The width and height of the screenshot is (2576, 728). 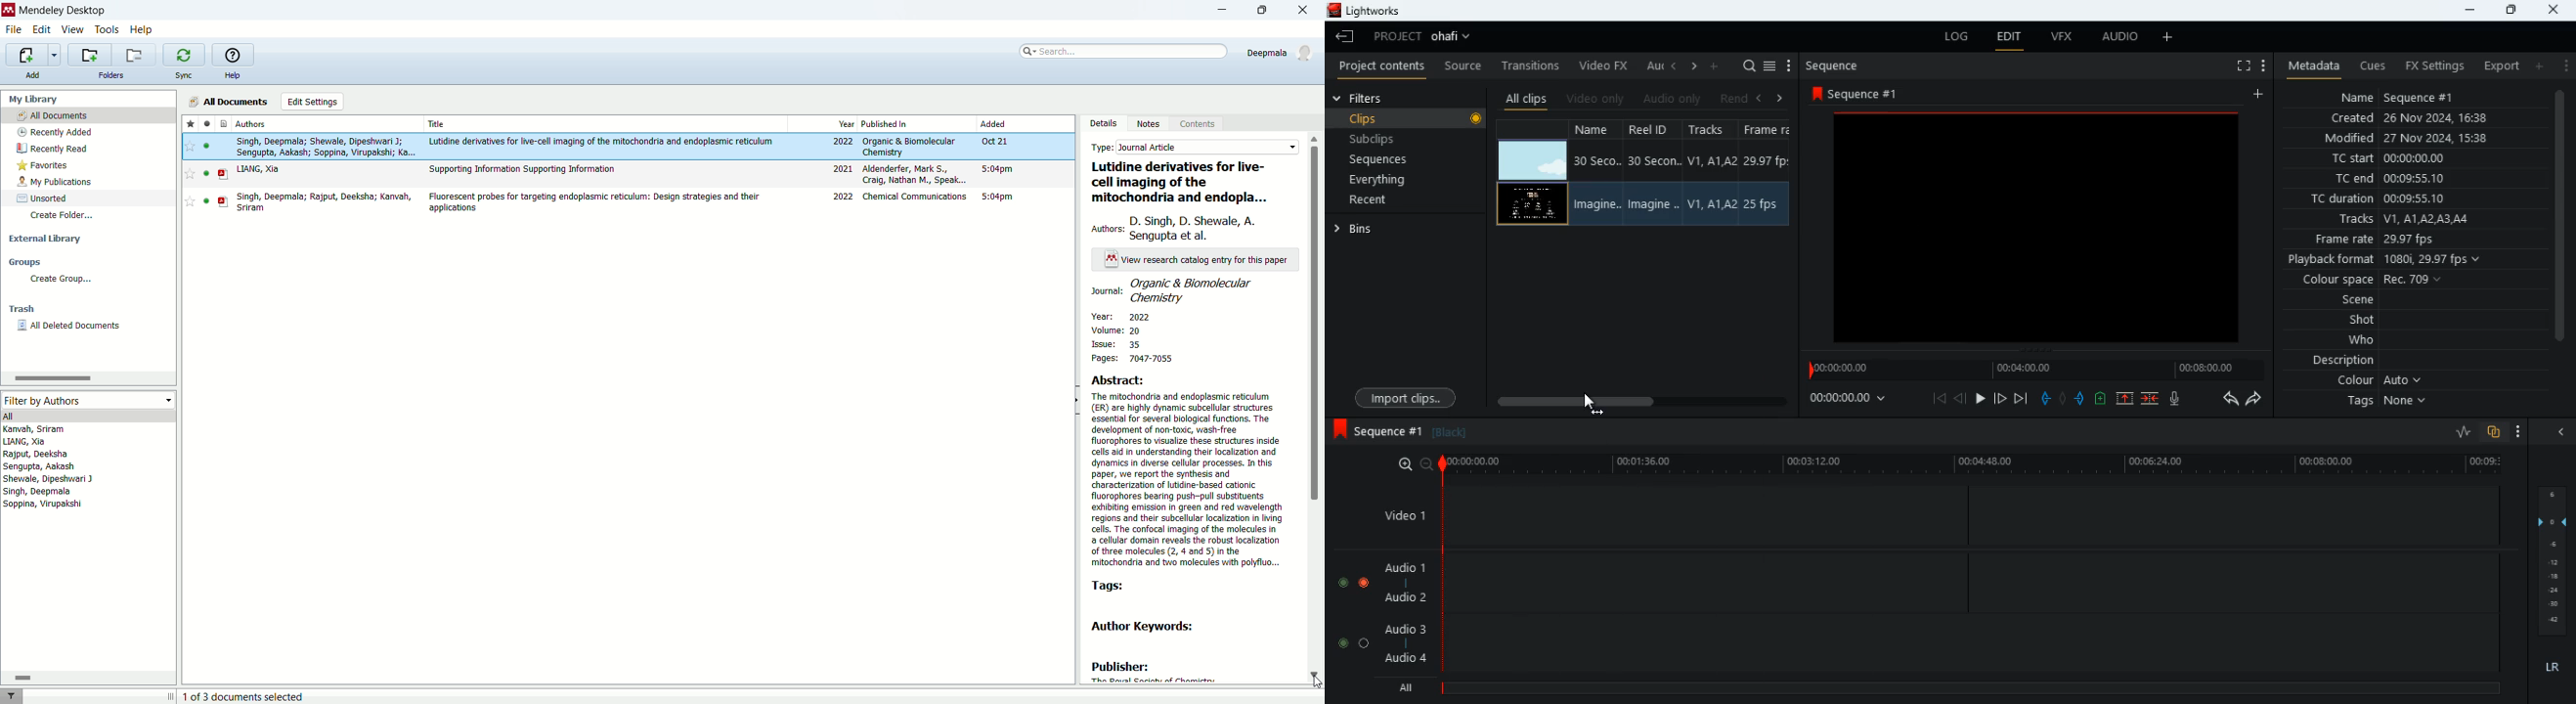 I want to click on Oct 21, so click(x=994, y=141).